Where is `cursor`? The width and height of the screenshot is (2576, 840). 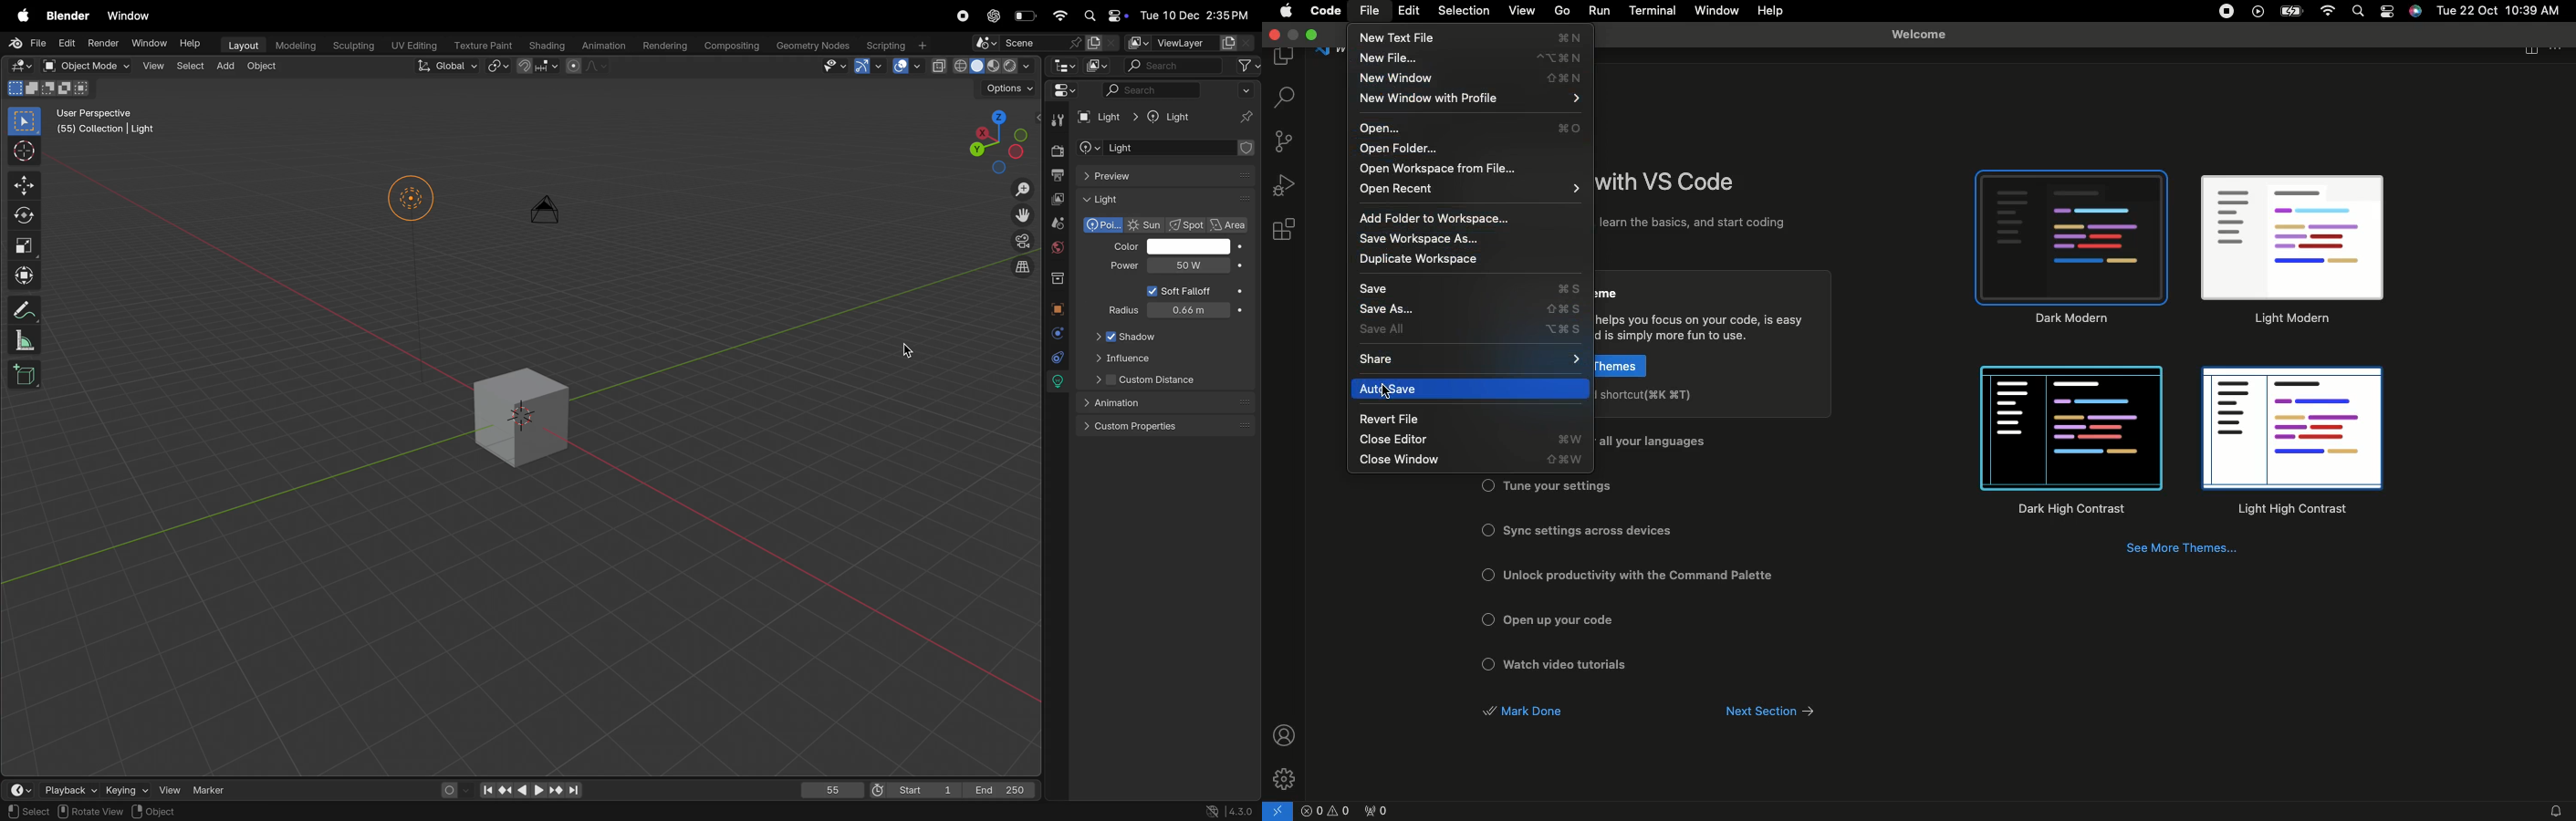 cursor is located at coordinates (25, 151).